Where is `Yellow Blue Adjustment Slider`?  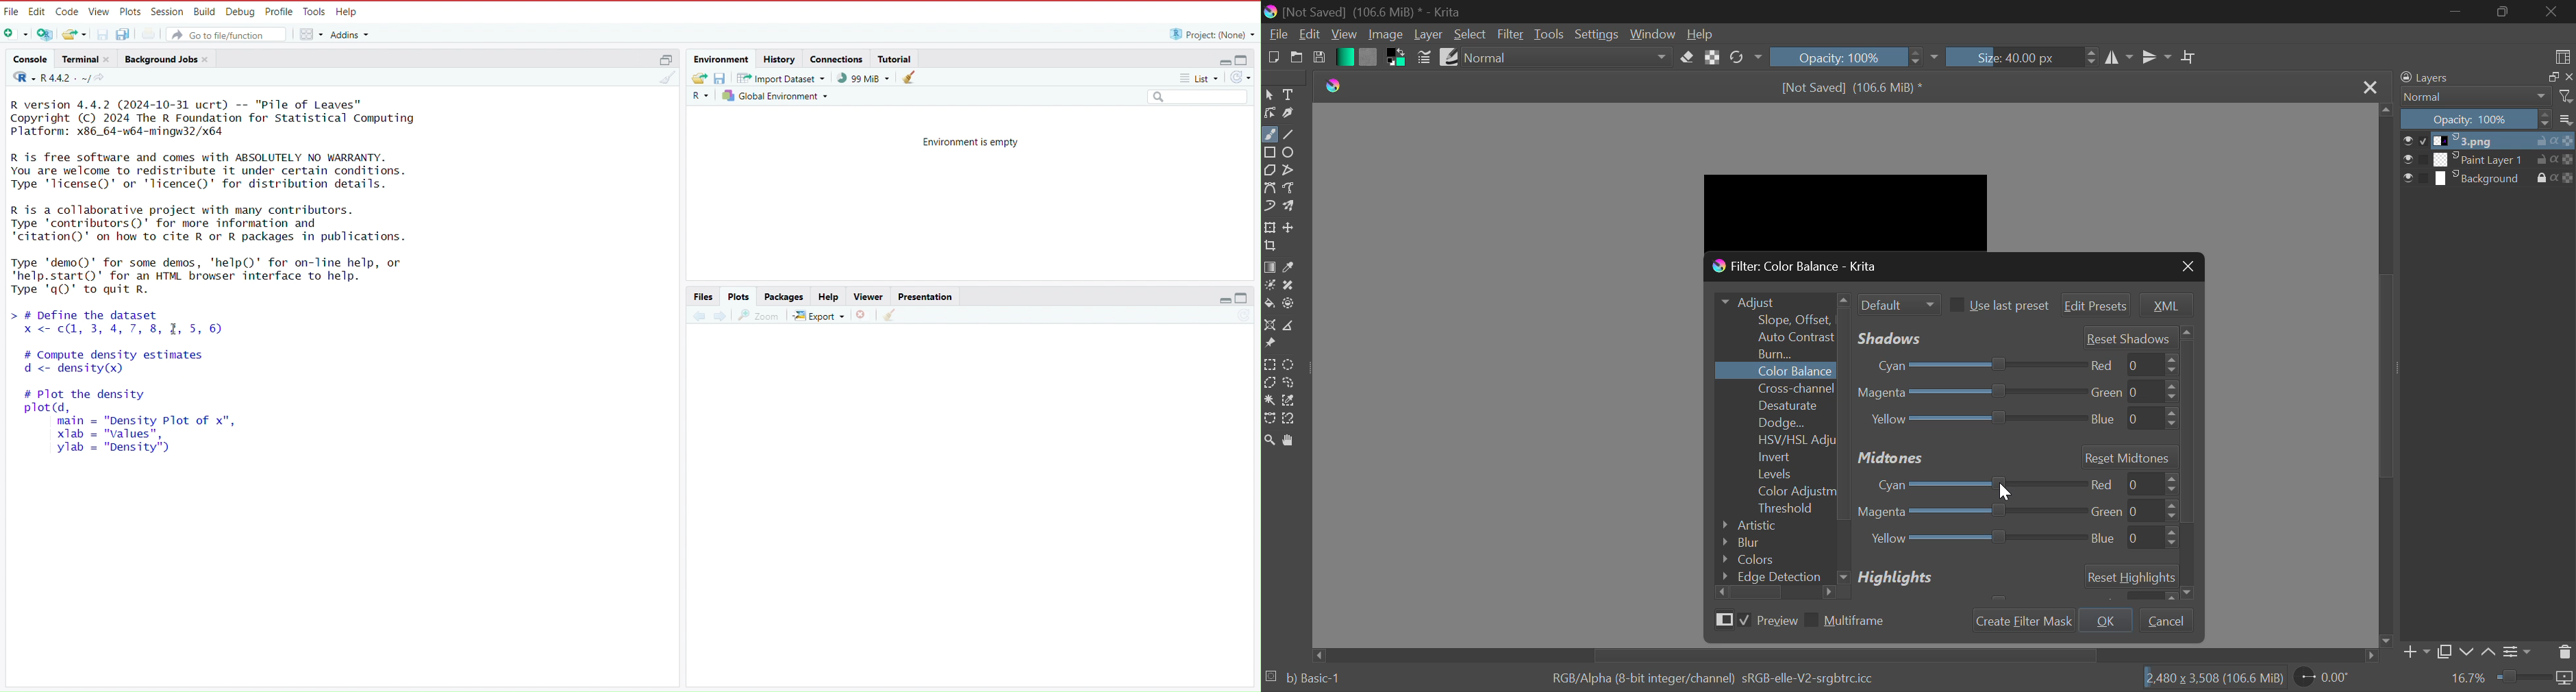 Yellow Blue Adjustment Slider is located at coordinates (1975, 541).